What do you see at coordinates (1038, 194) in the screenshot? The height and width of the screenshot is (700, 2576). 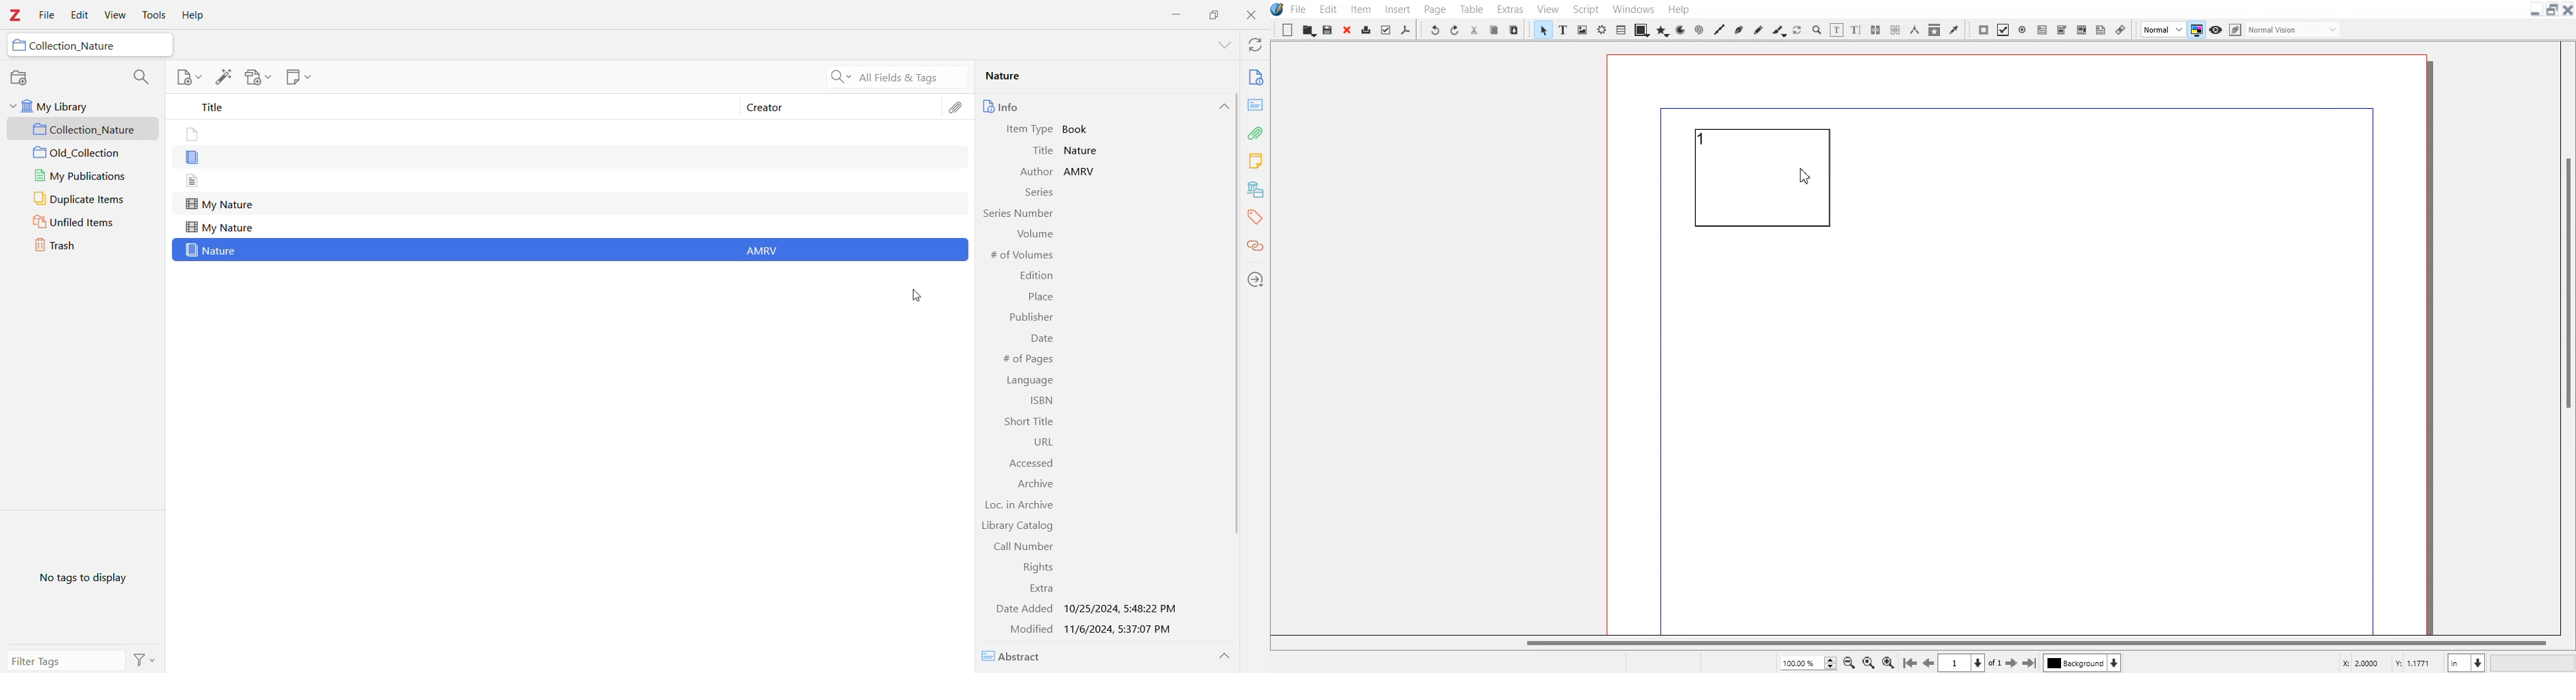 I see `Series` at bounding box center [1038, 194].